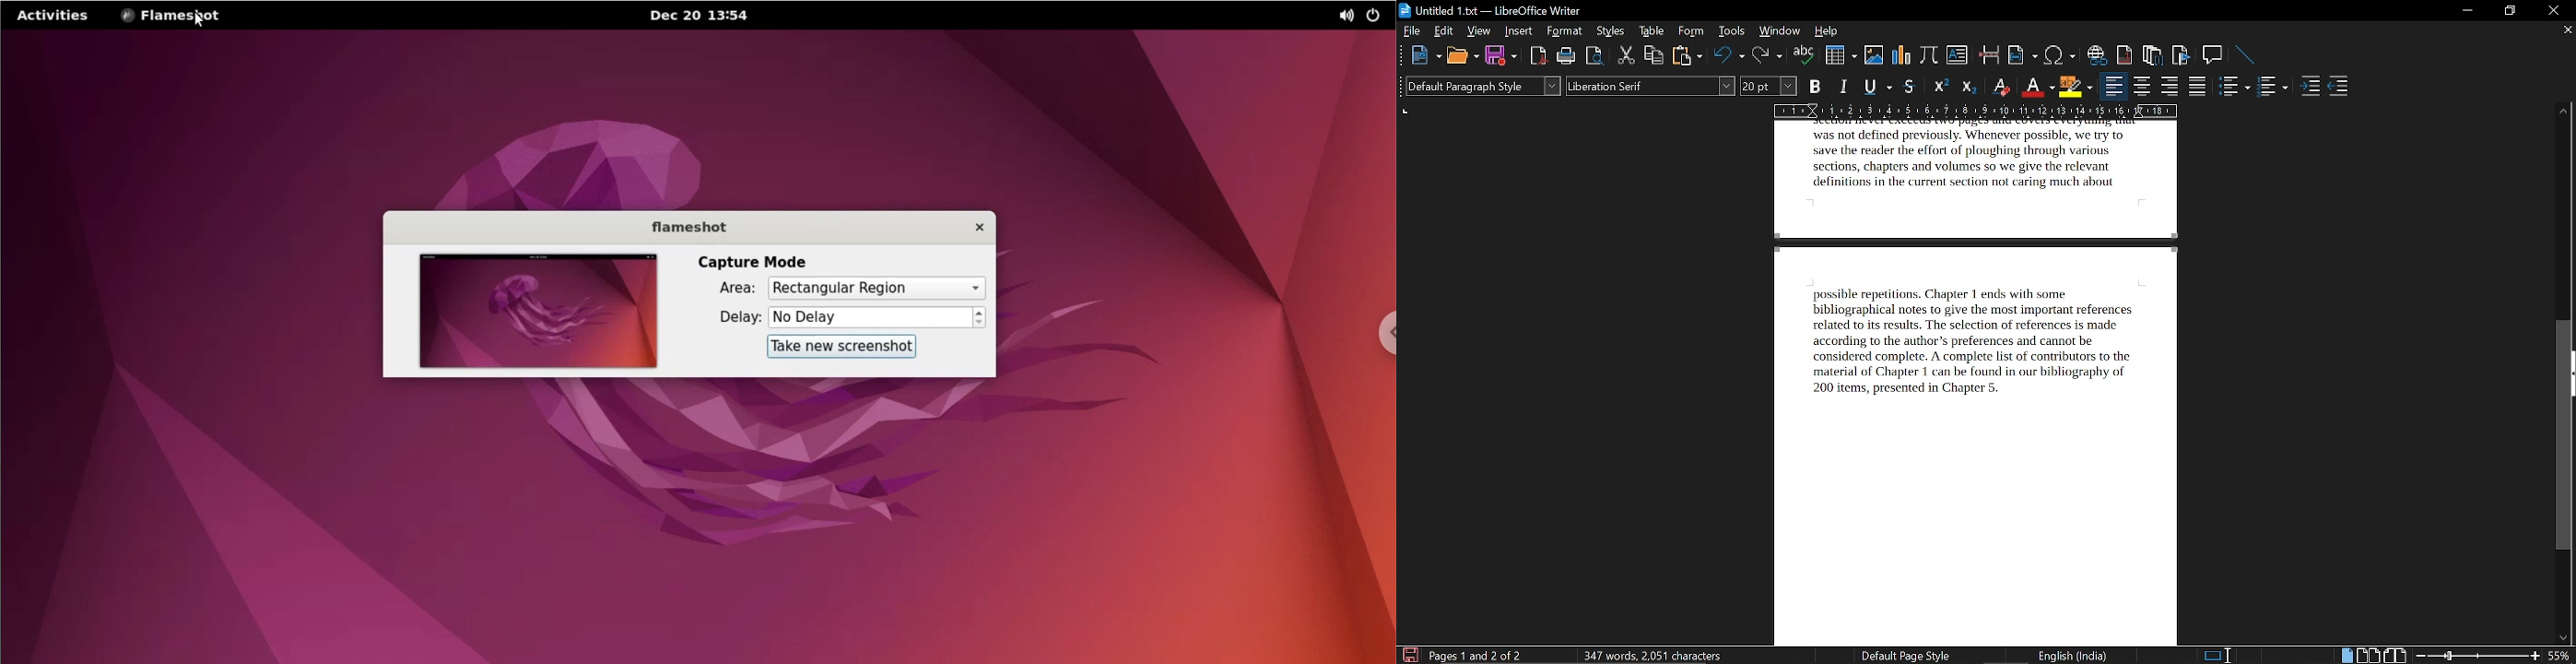 This screenshot has height=672, width=2576. Describe the element at coordinates (1940, 88) in the screenshot. I see `superscript` at that location.